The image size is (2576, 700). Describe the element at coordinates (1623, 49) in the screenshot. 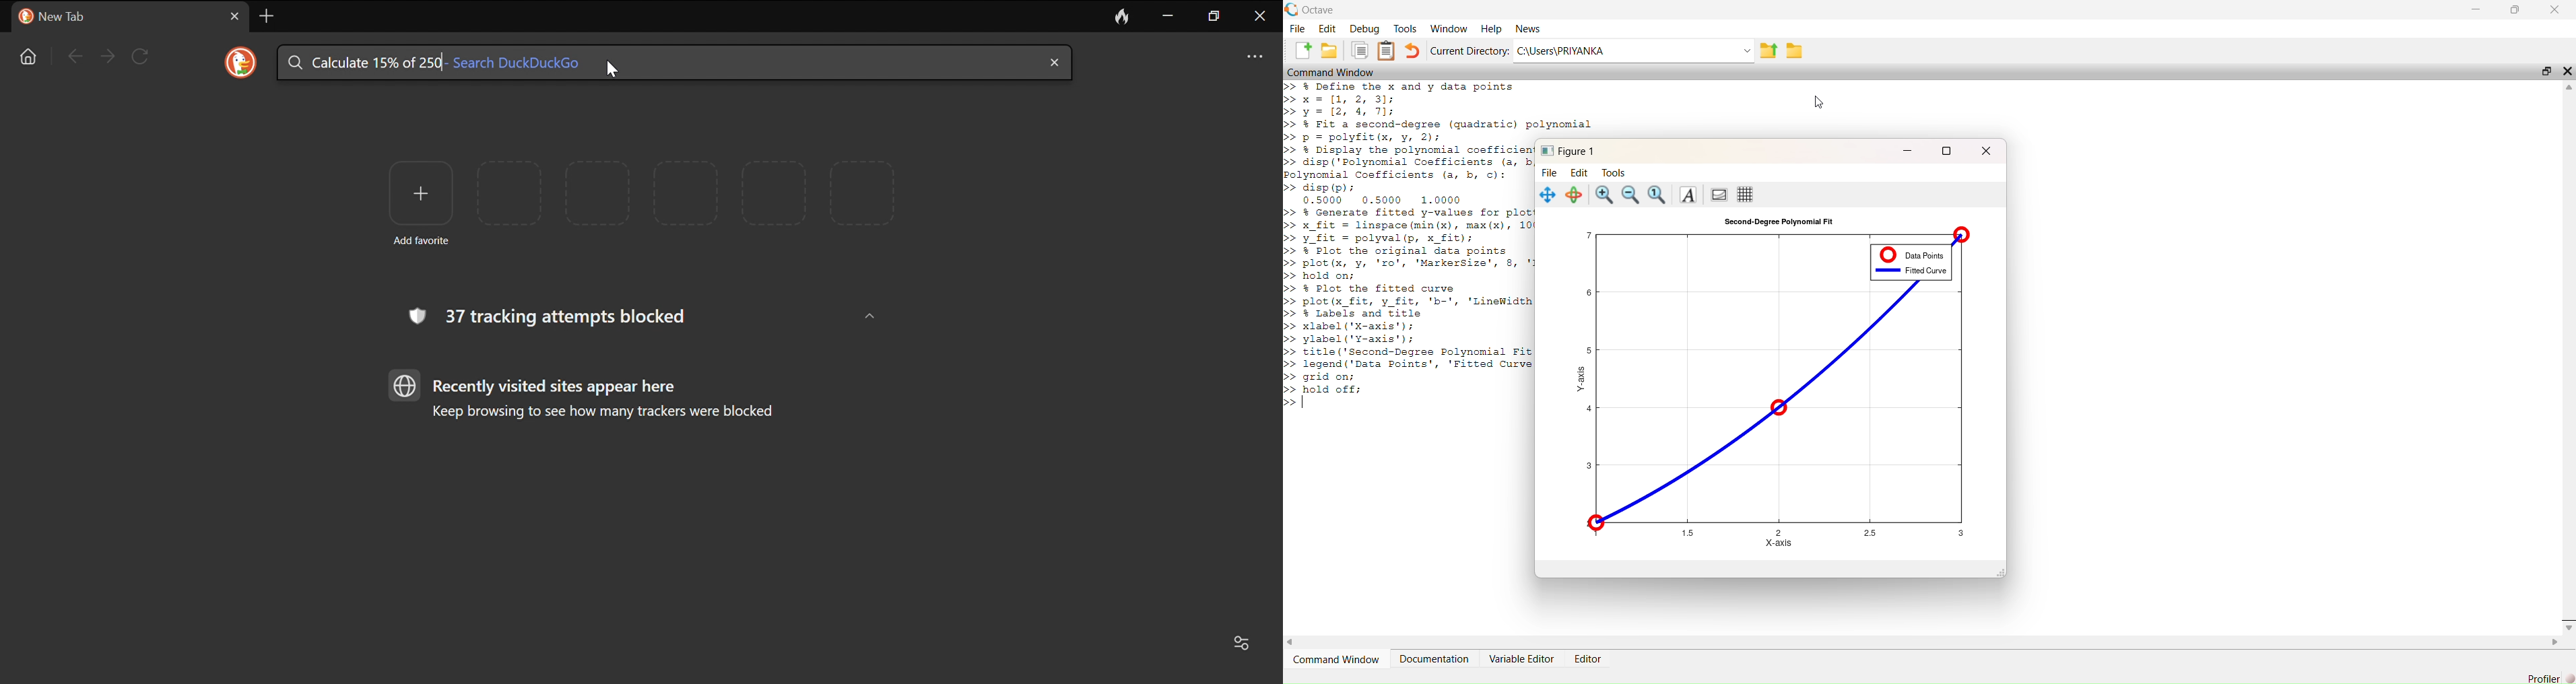

I see `C:/Users/PRIYANKA` at that location.